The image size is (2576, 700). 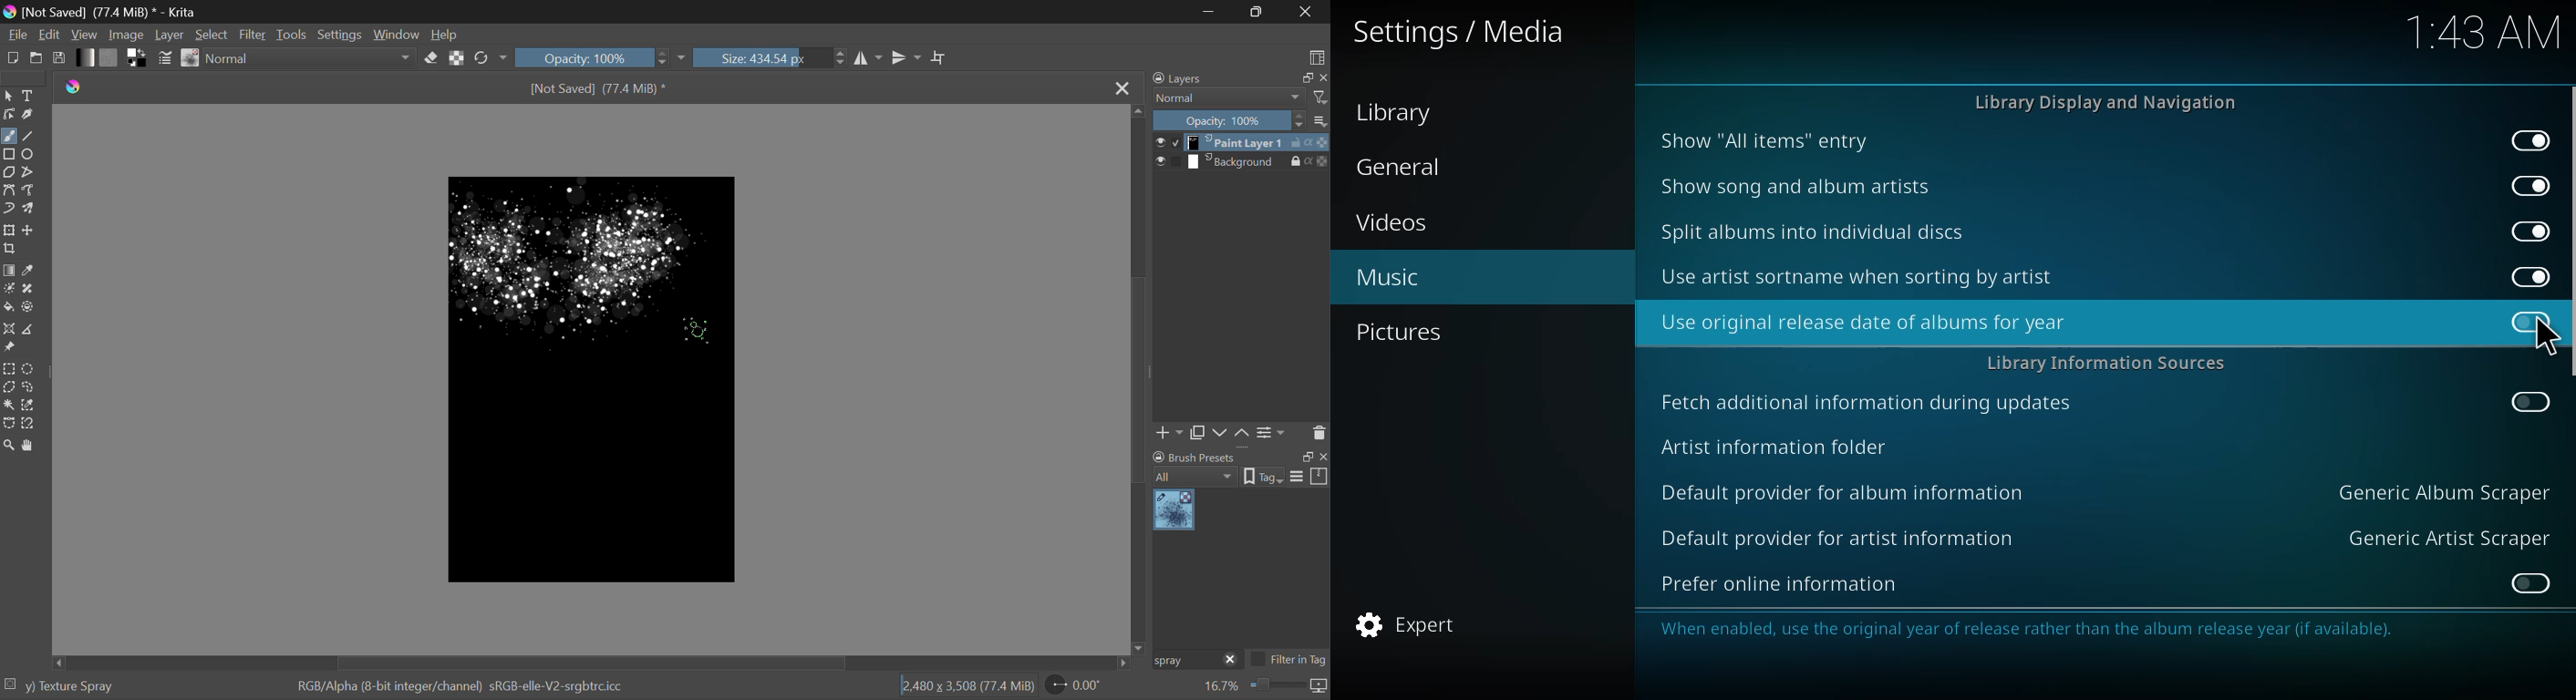 What do you see at coordinates (30, 114) in the screenshot?
I see `Calligraphic Tool` at bounding box center [30, 114].